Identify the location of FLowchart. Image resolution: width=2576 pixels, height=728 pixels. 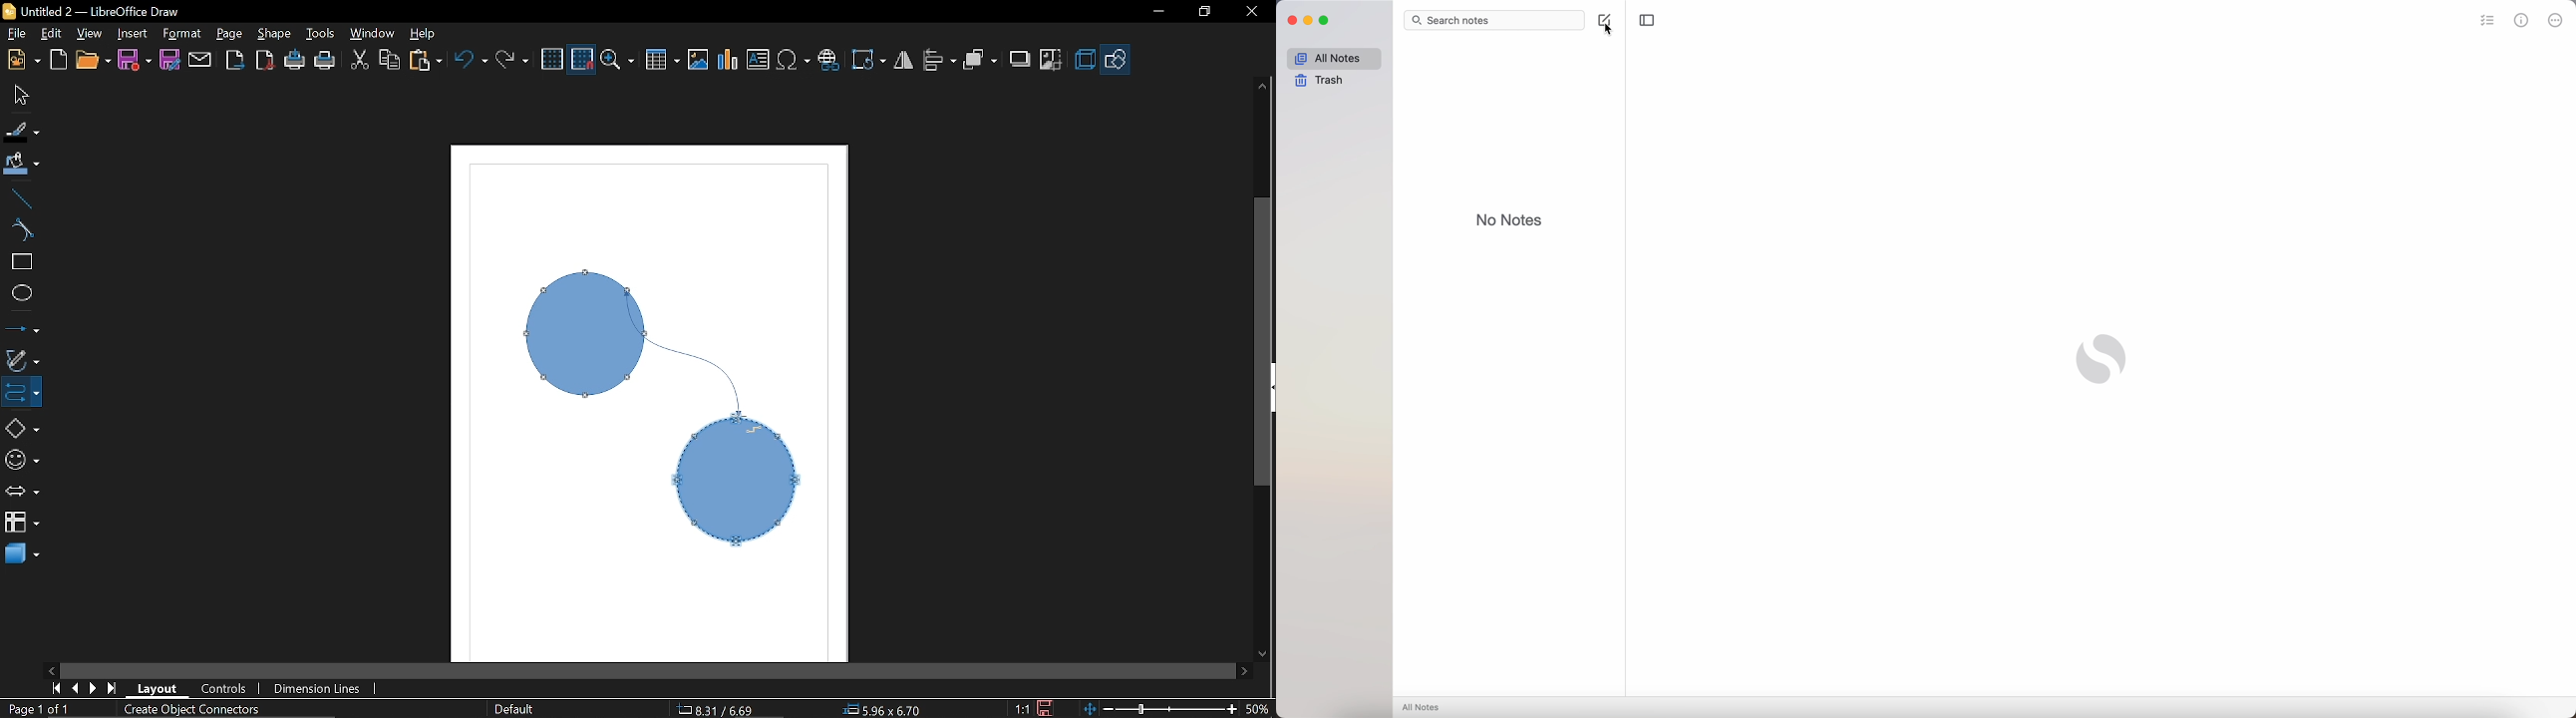
(22, 524).